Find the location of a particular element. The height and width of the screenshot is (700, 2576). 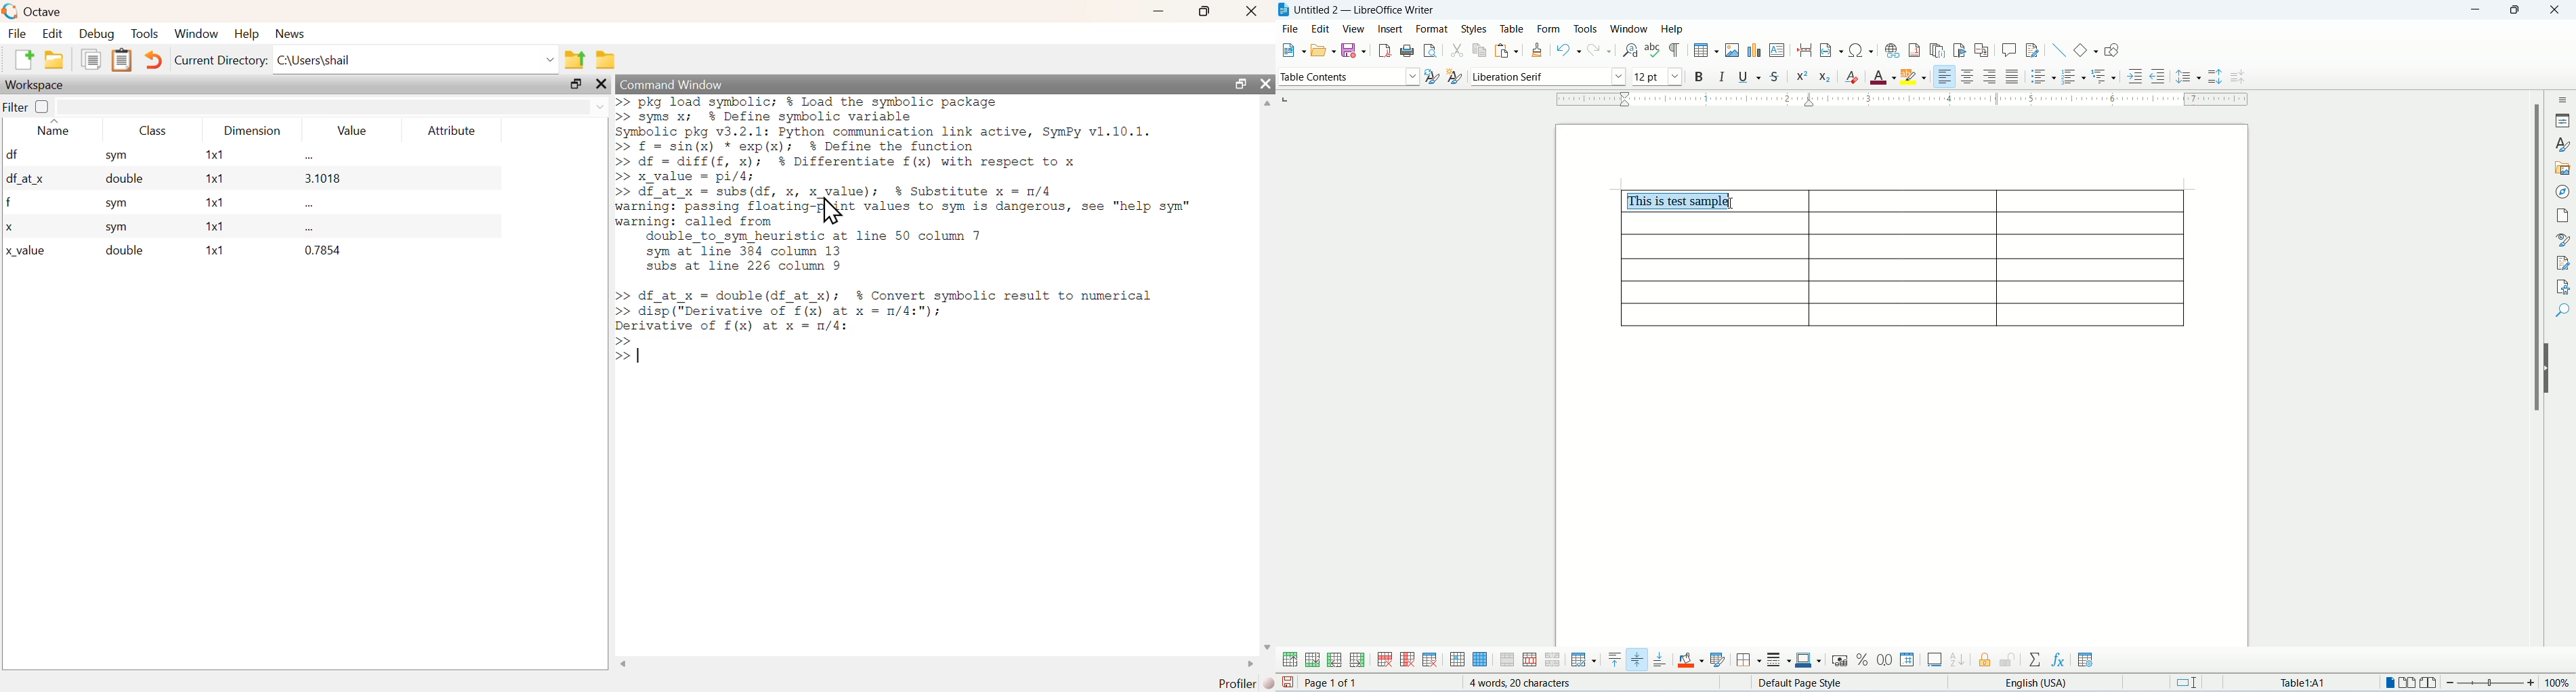

increase indent is located at coordinates (2136, 76).